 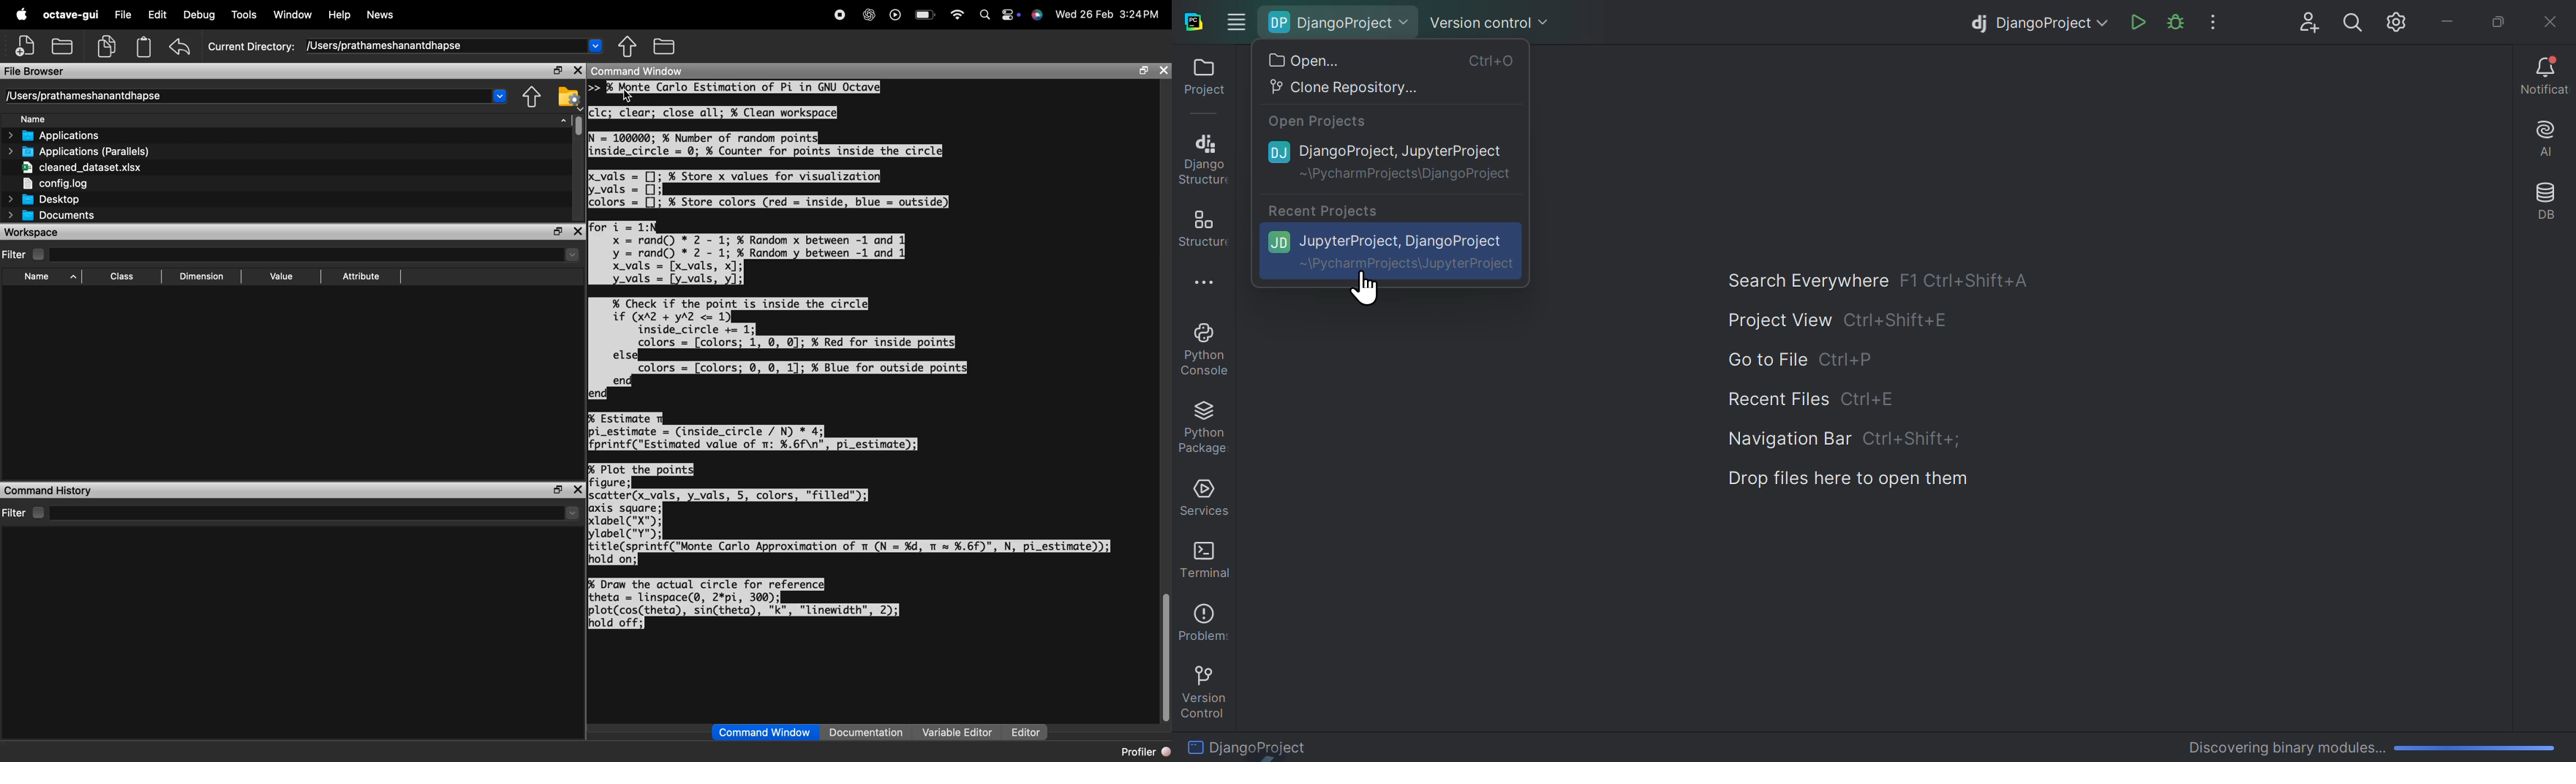 I want to click on logo, so click(x=22, y=15).